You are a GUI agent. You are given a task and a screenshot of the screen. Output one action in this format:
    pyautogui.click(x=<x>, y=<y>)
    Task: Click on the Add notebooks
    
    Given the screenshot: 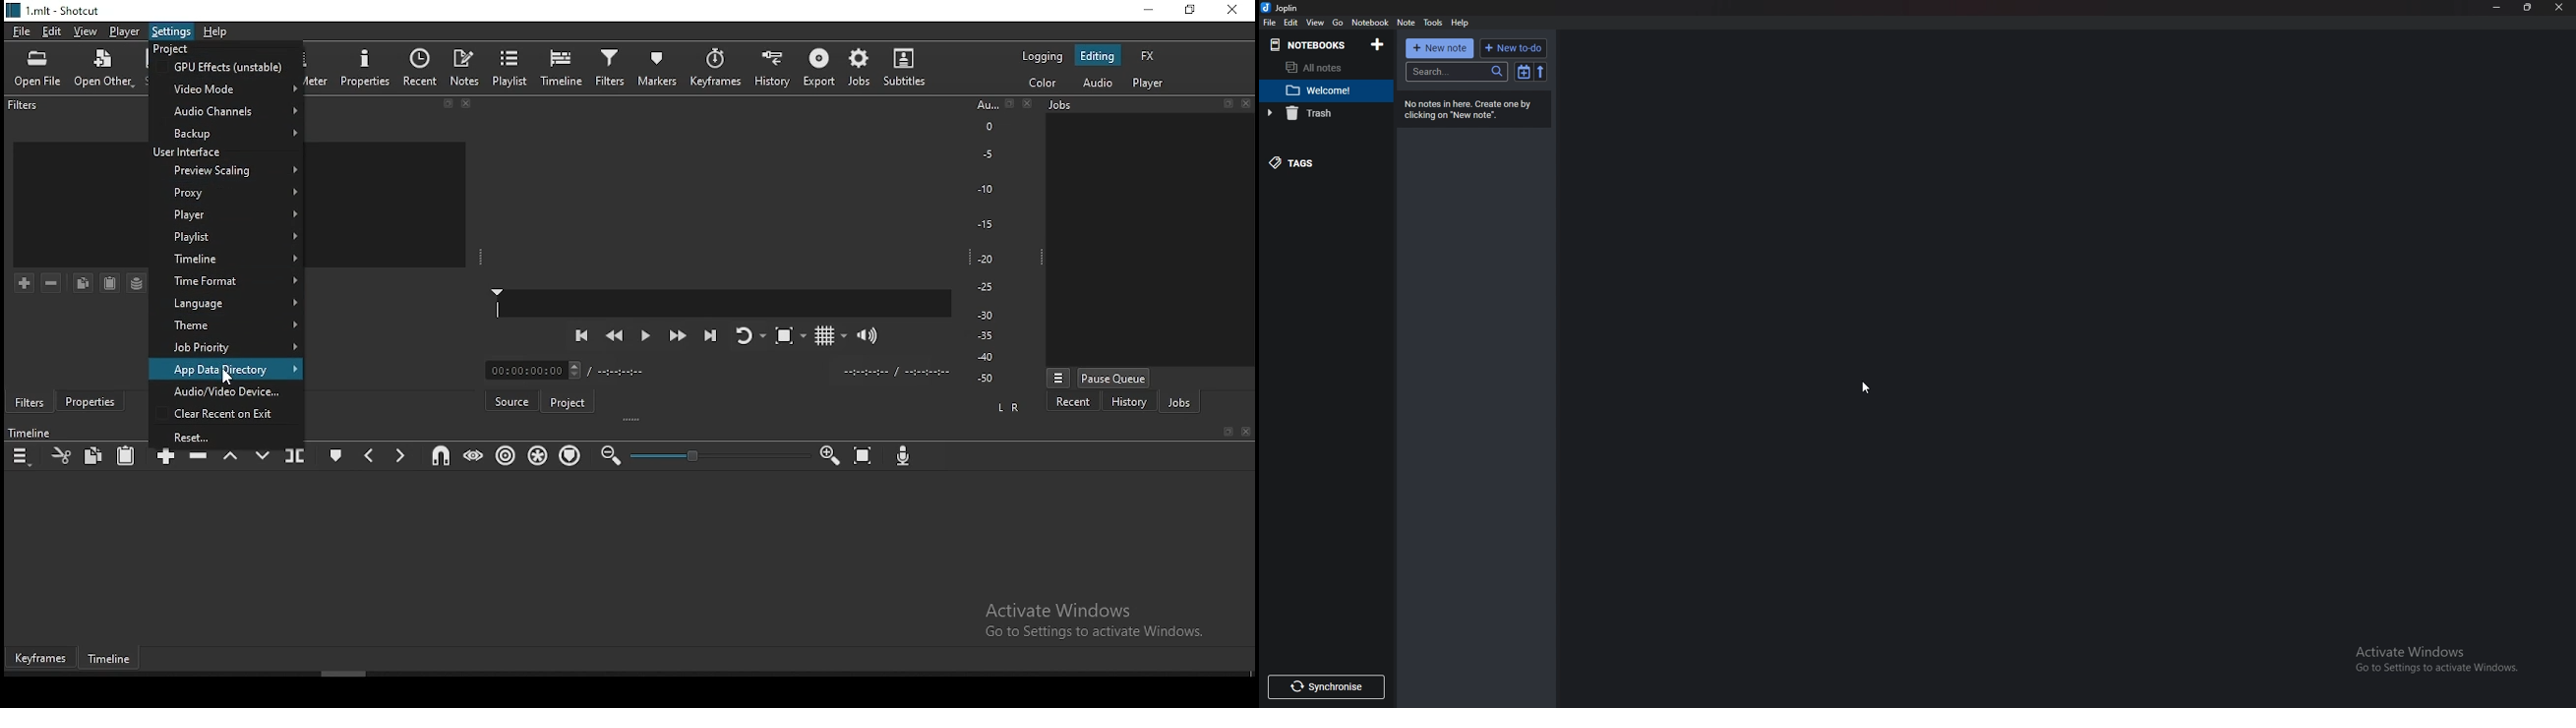 What is the action you would take?
    pyautogui.click(x=1380, y=43)
    